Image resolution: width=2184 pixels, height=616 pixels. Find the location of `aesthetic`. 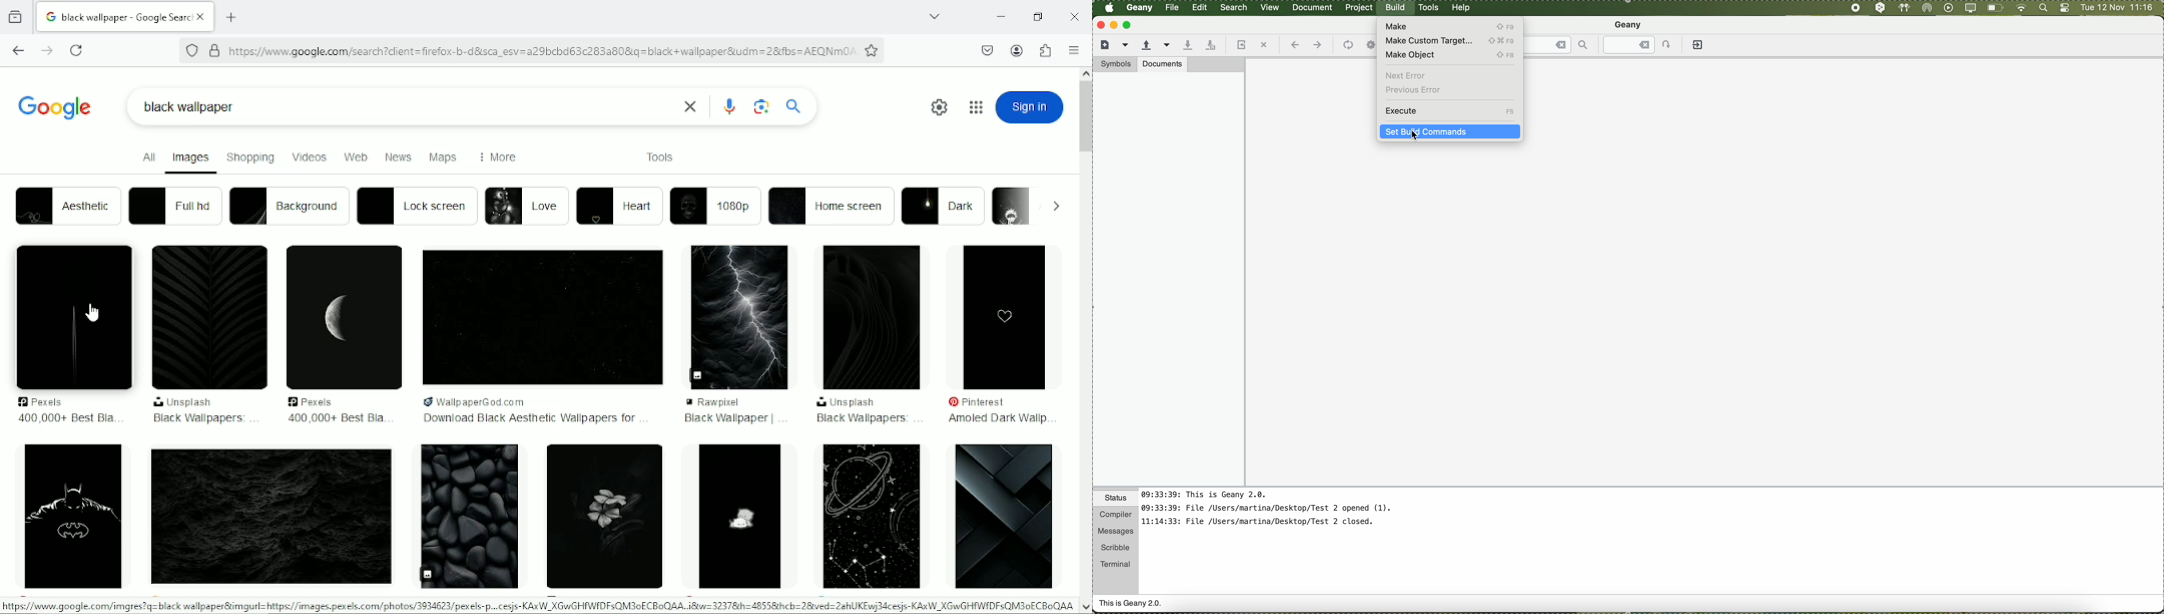

aesthetic is located at coordinates (66, 205).